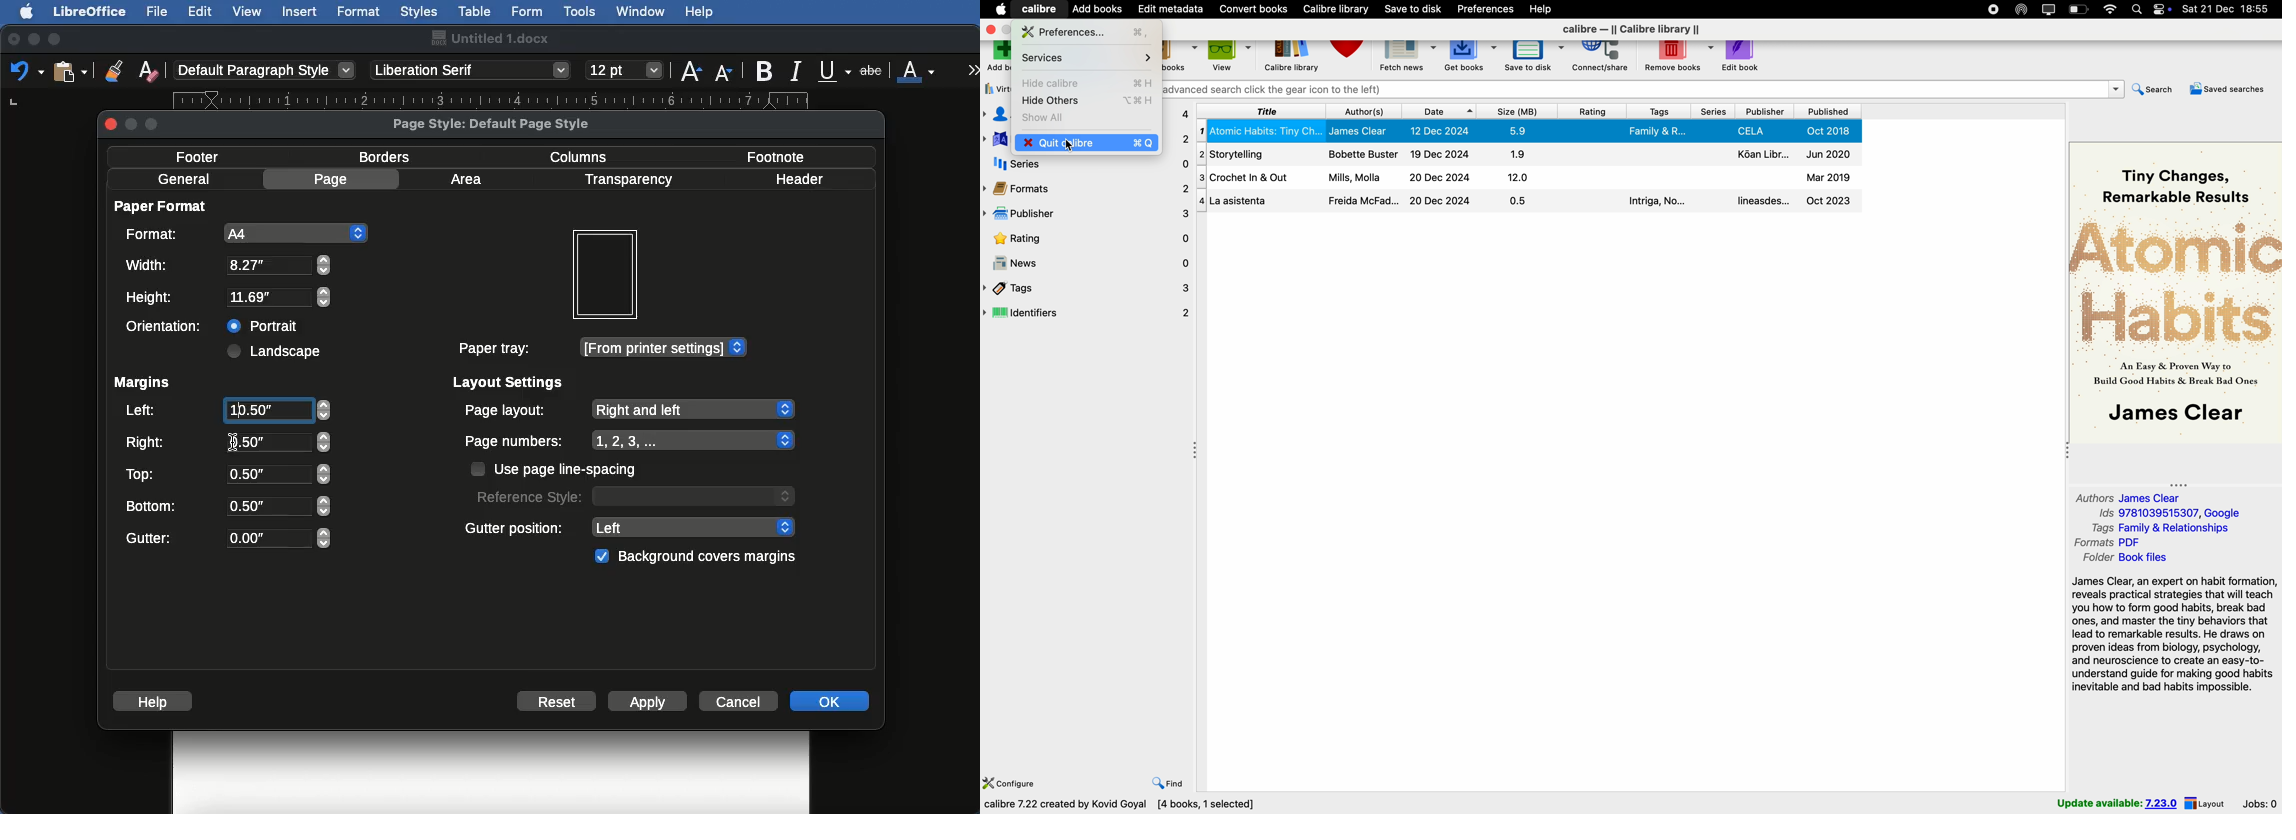 Image resolution: width=2296 pixels, height=840 pixels. I want to click on Quit calibre, so click(1035, 142).